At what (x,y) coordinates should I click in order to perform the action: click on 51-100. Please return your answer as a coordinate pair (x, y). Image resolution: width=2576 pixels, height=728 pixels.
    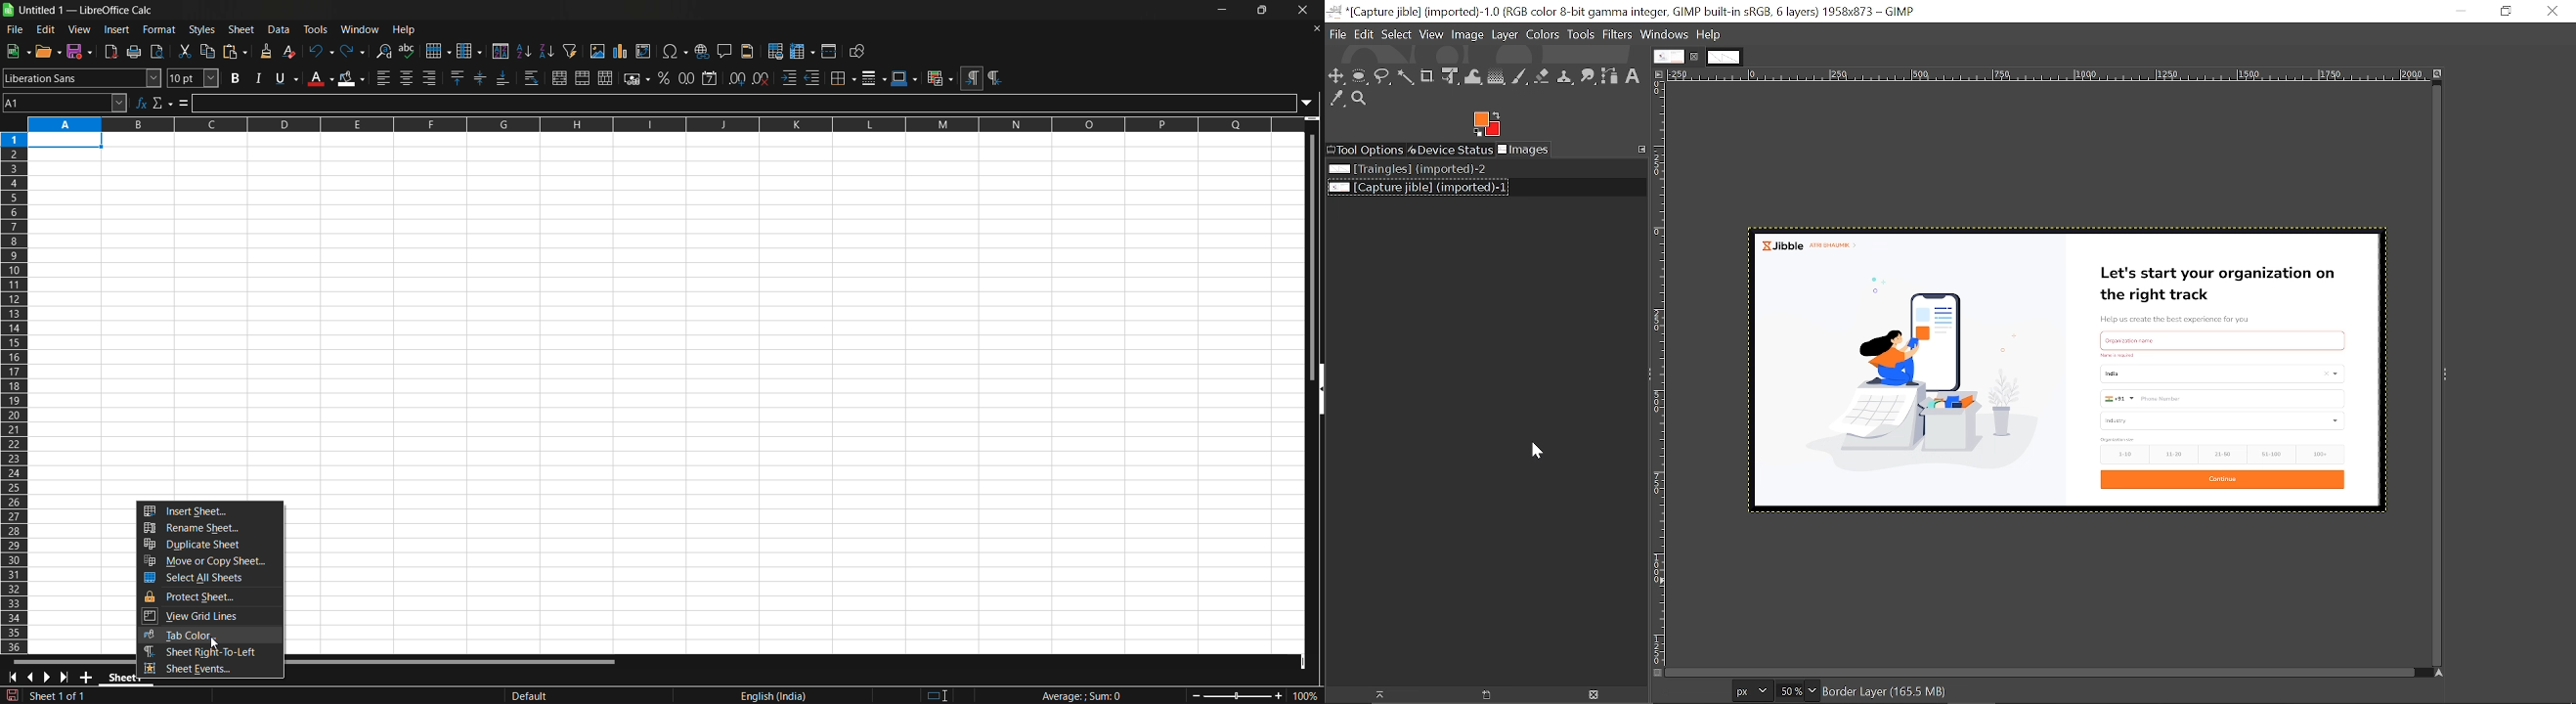
    Looking at the image, I should click on (2273, 455).